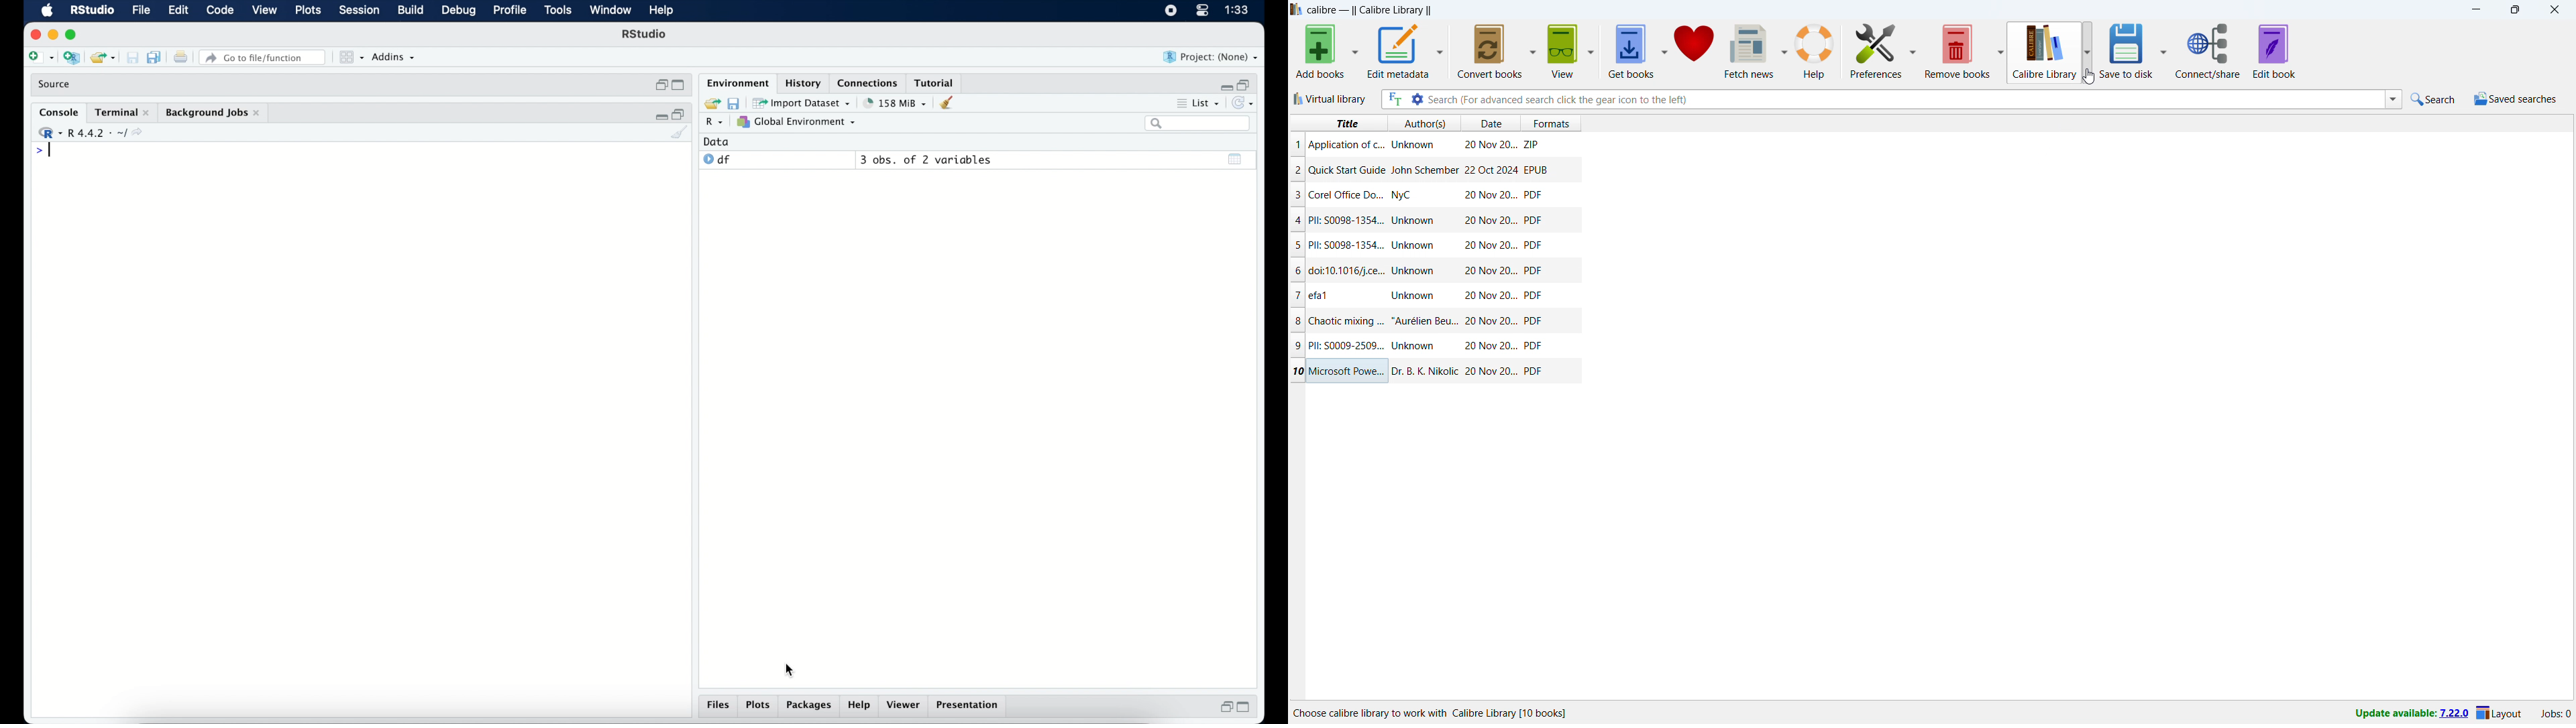 The image size is (2576, 728). What do you see at coordinates (802, 82) in the screenshot?
I see `History` at bounding box center [802, 82].